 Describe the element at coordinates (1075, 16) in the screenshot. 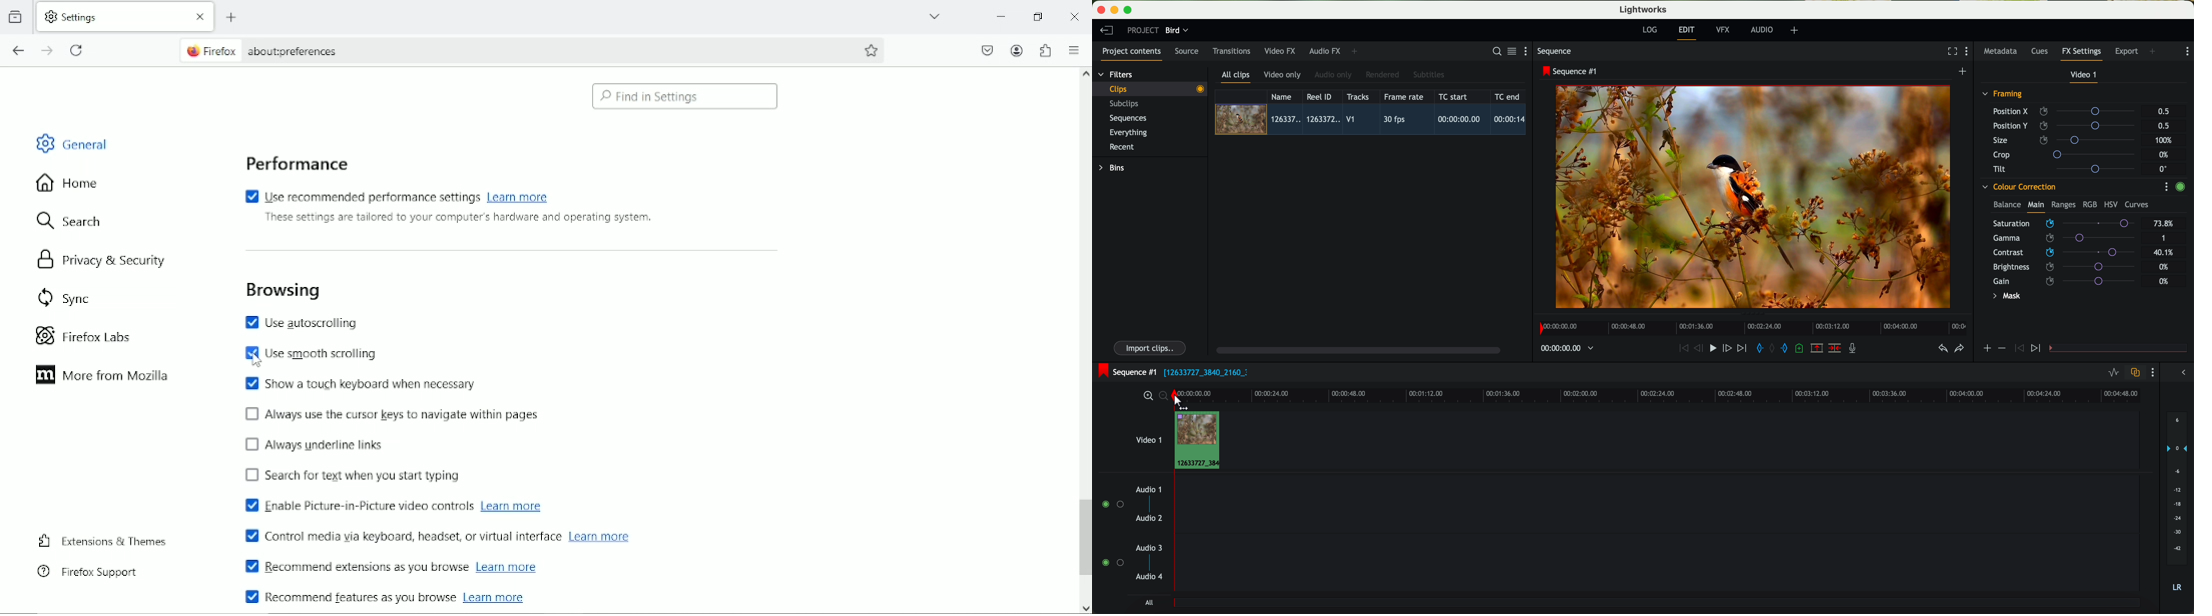

I see `Close` at that location.